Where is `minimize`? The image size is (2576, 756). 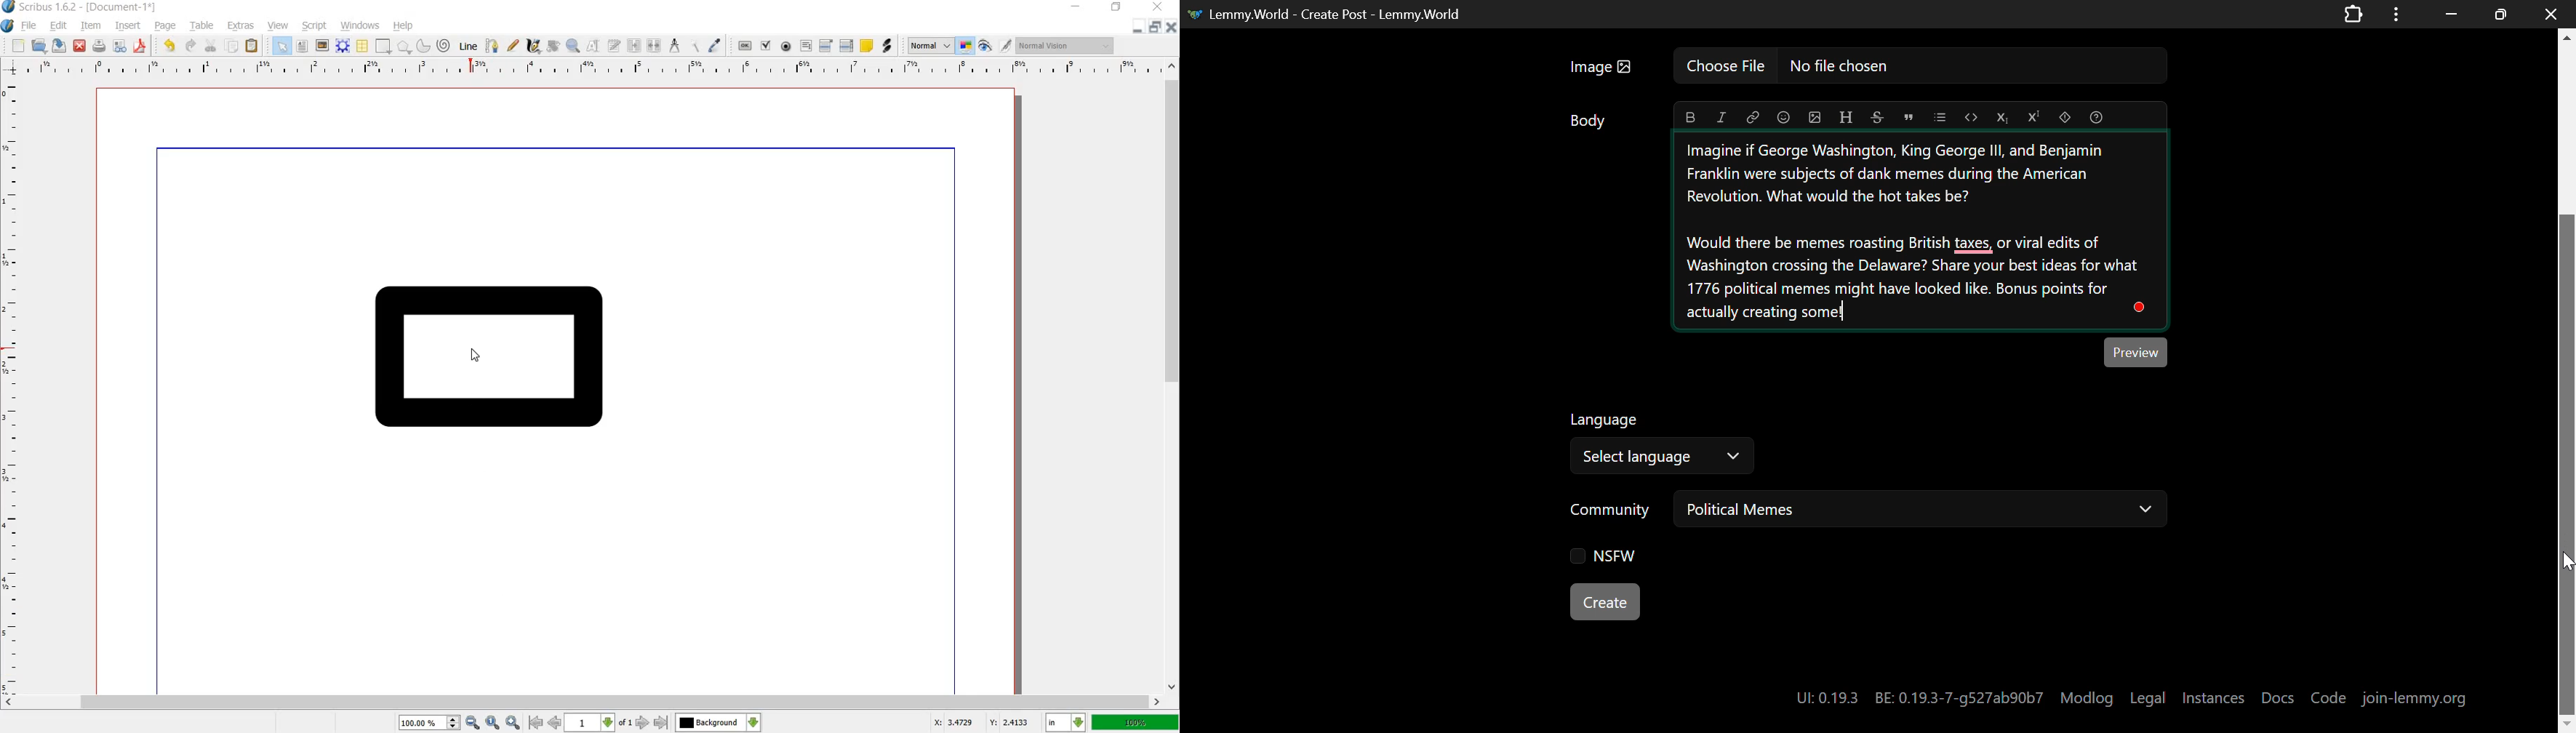
minimize is located at coordinates (1136, 27).